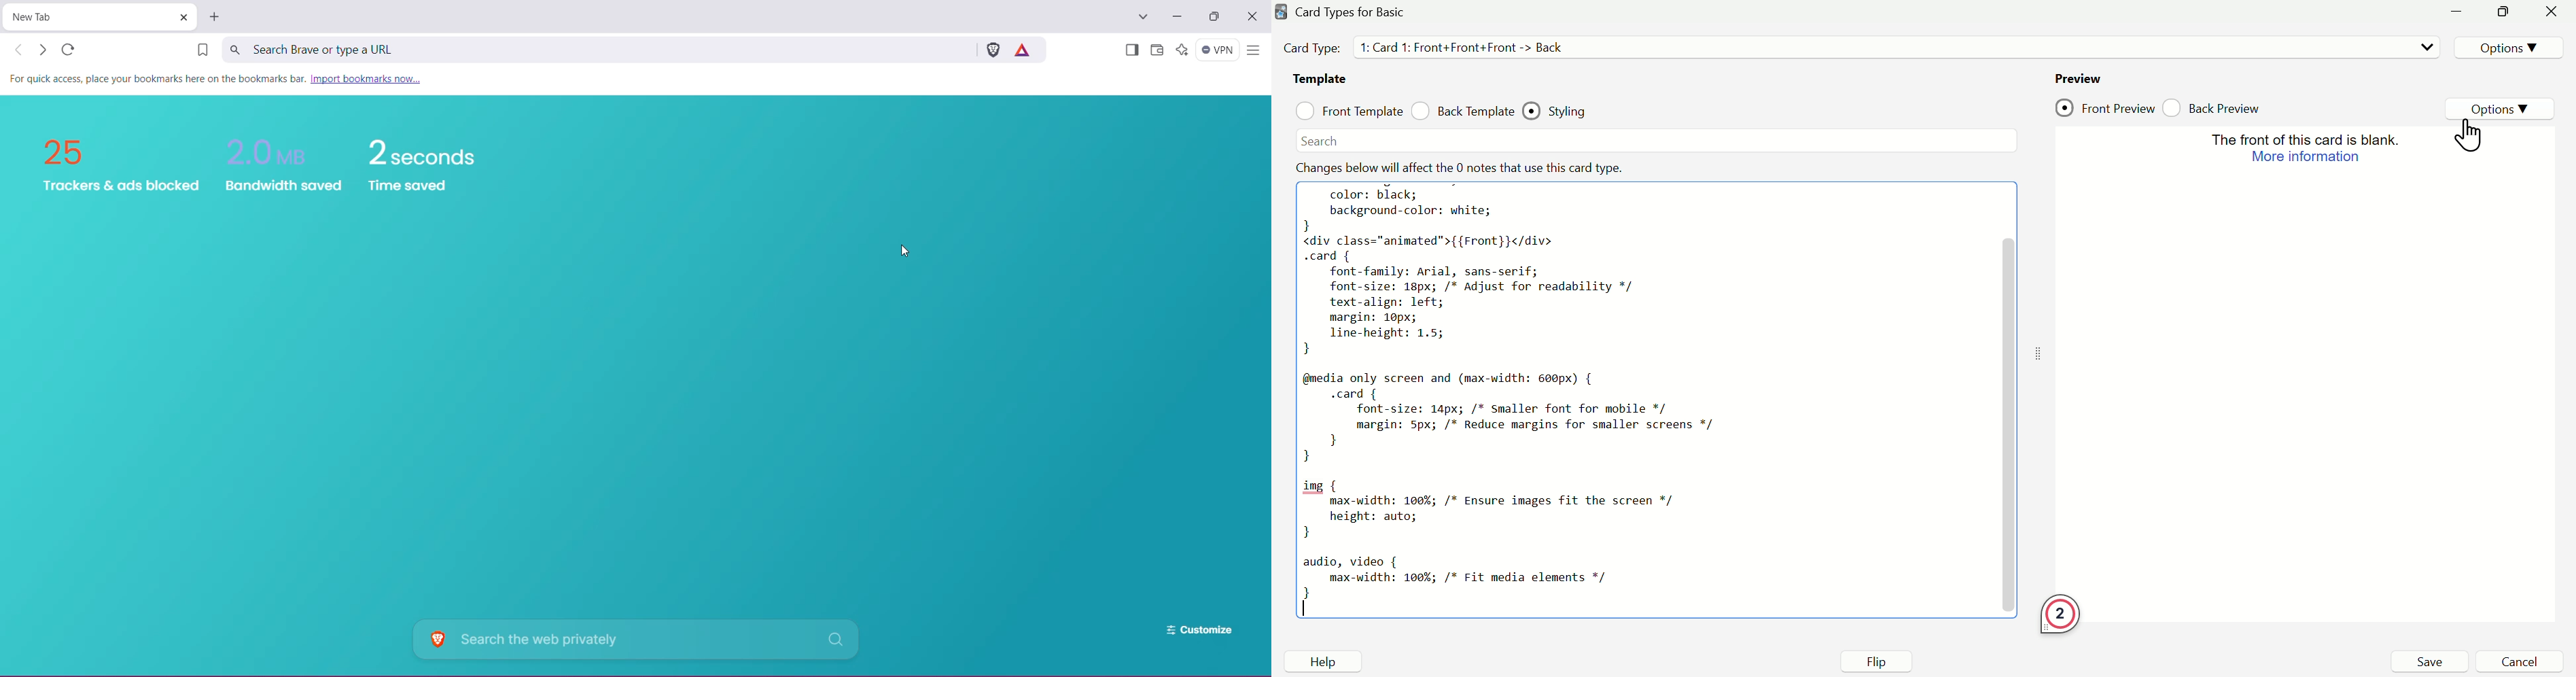 This screenshot has width=2576, height=700. I want to click on Card Type, so click(1447, 48).